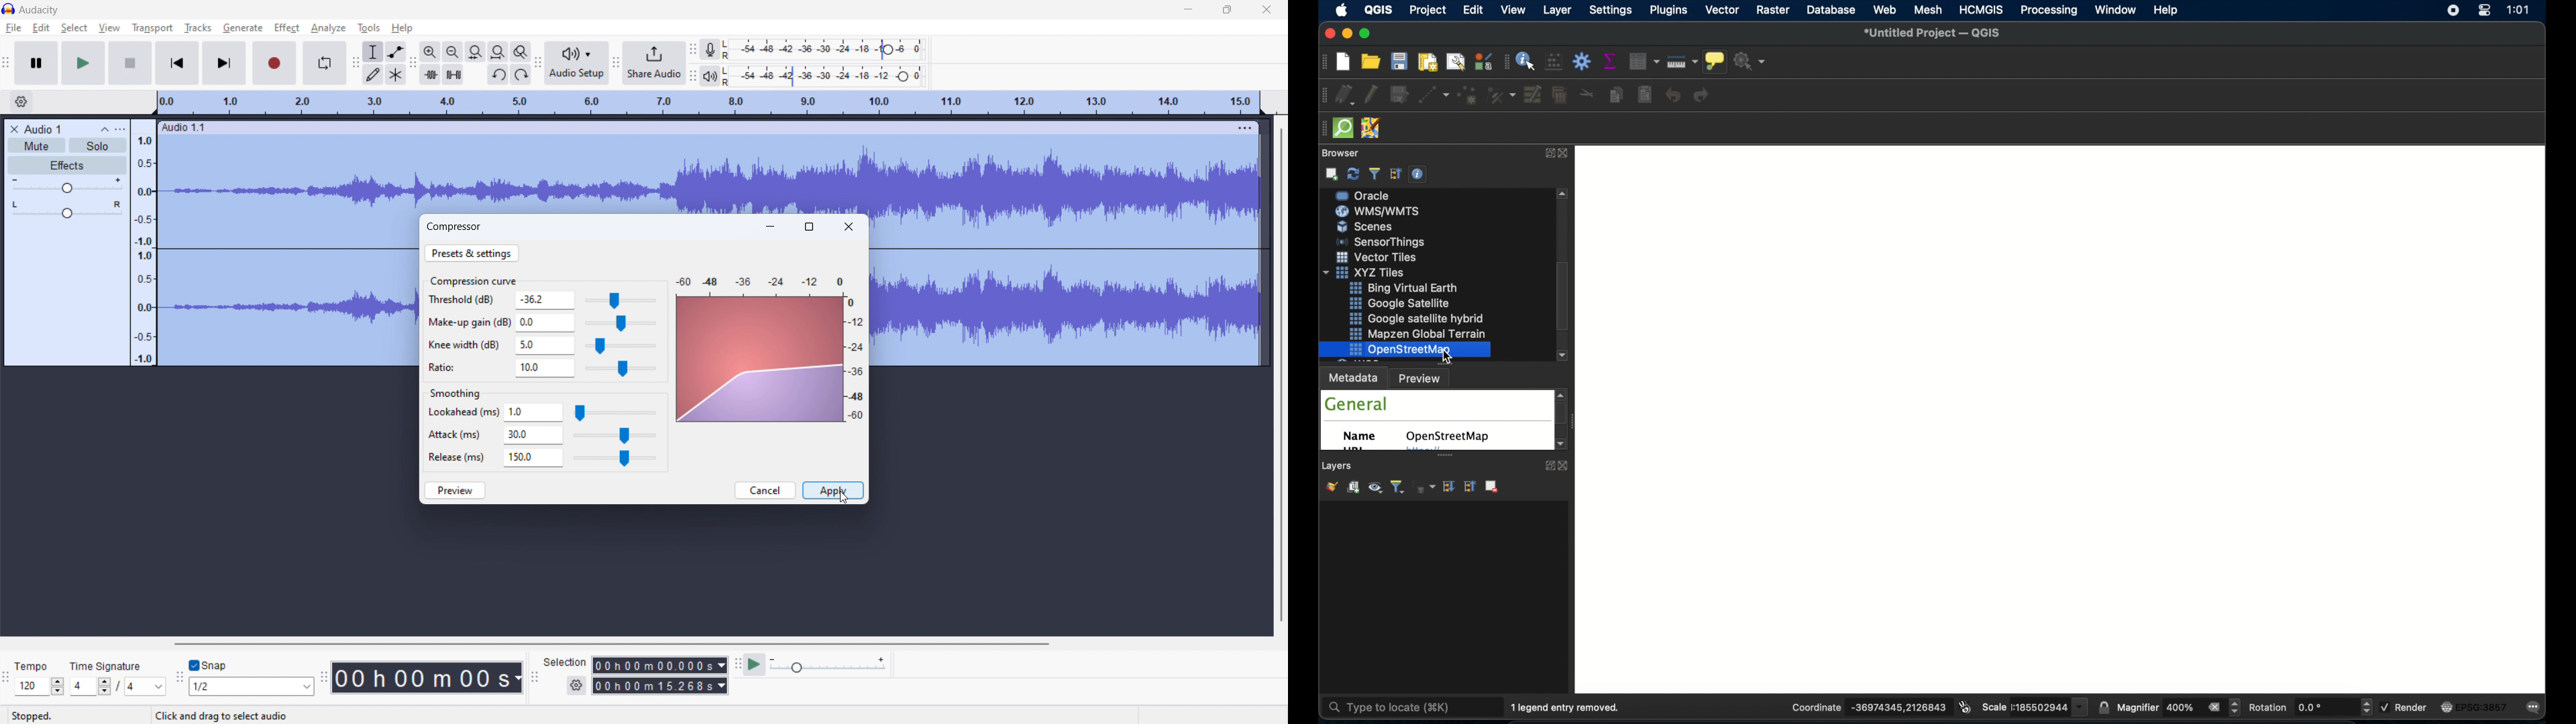 The image size is (2576, 728). What do you see at coordinates (1587, 93) in the screenshot?
I see `cut features` at bounding box center [1587, 93].